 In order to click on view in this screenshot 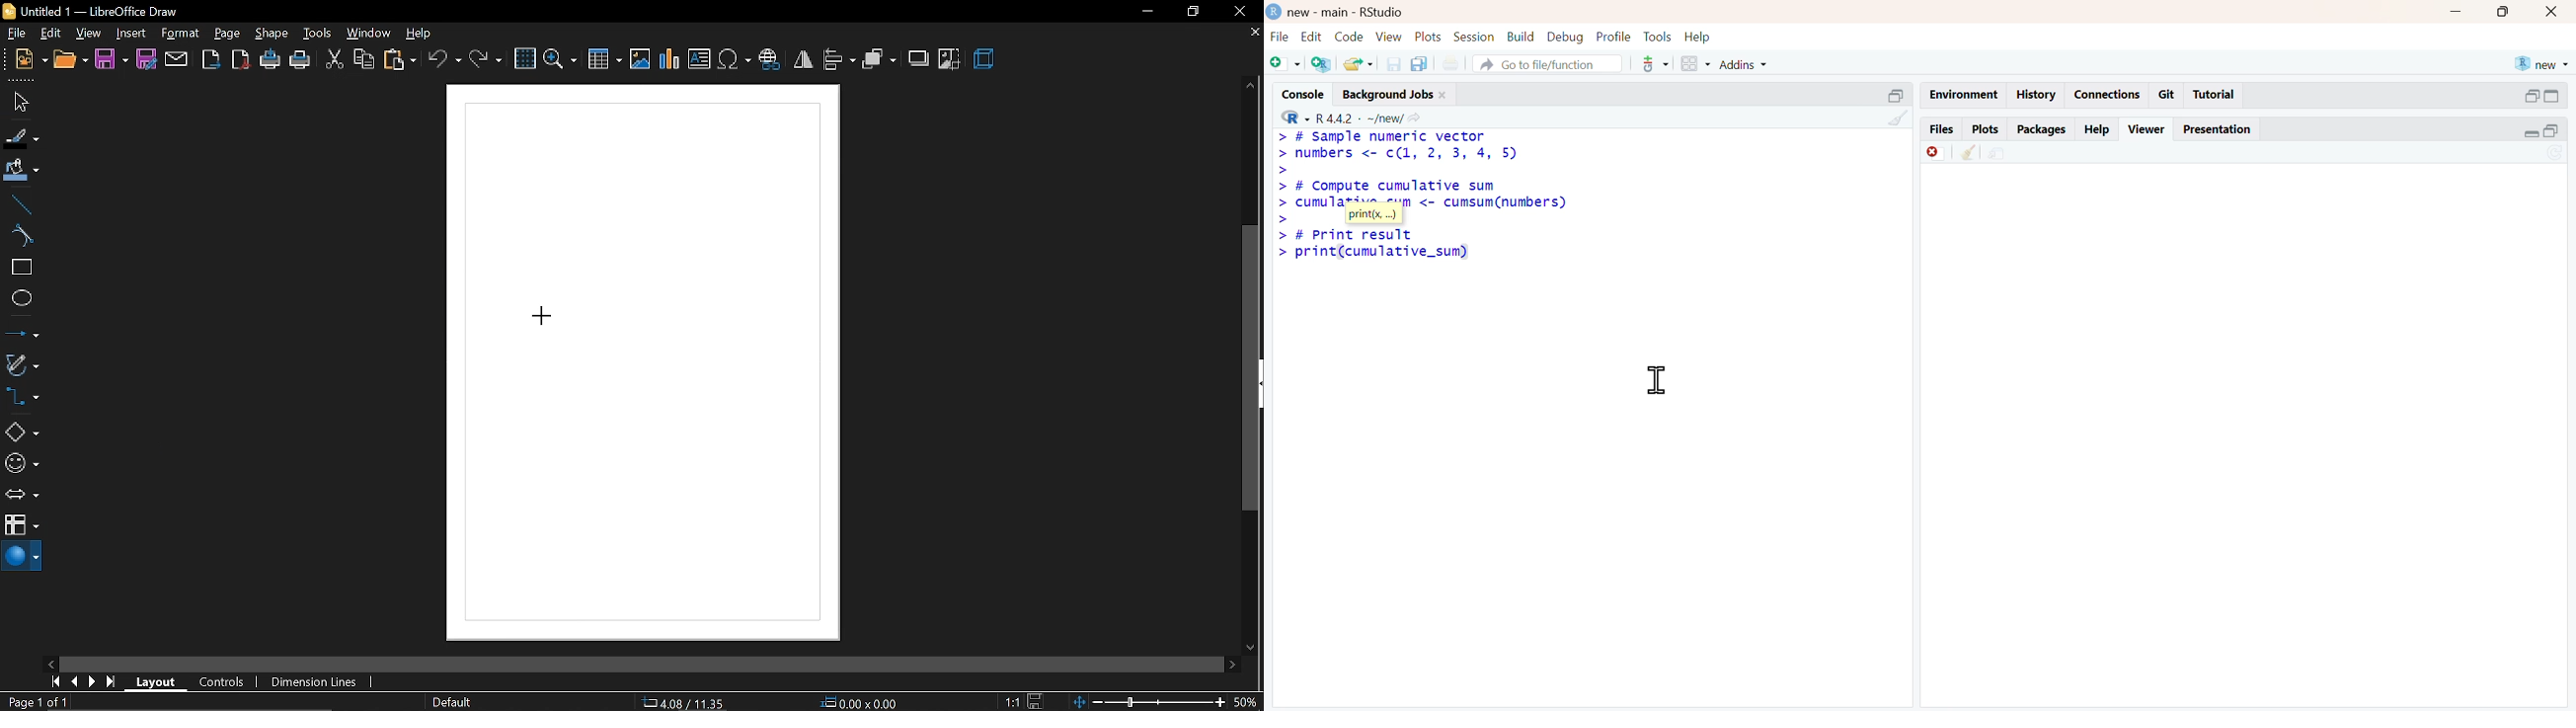, I will do `click(1390, 36)`.